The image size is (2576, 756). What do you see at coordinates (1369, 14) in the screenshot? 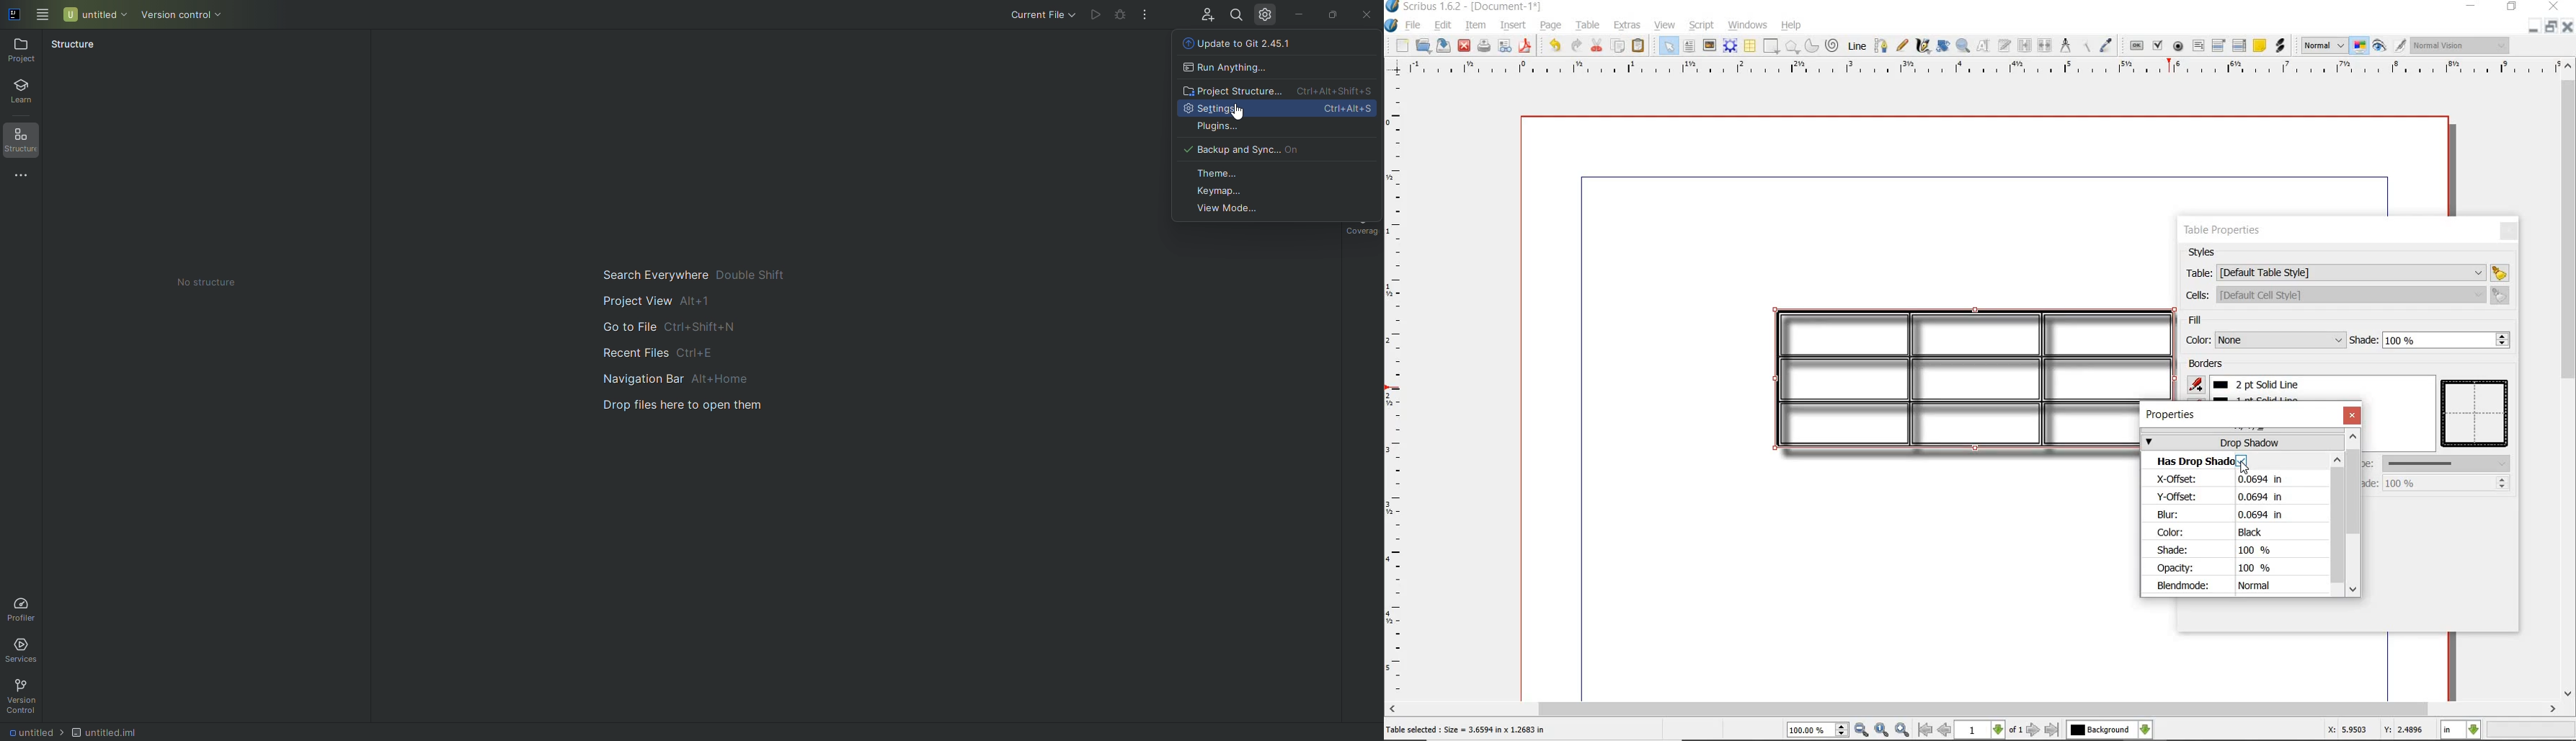
I see `Close` at bounding box center [1369, 14].